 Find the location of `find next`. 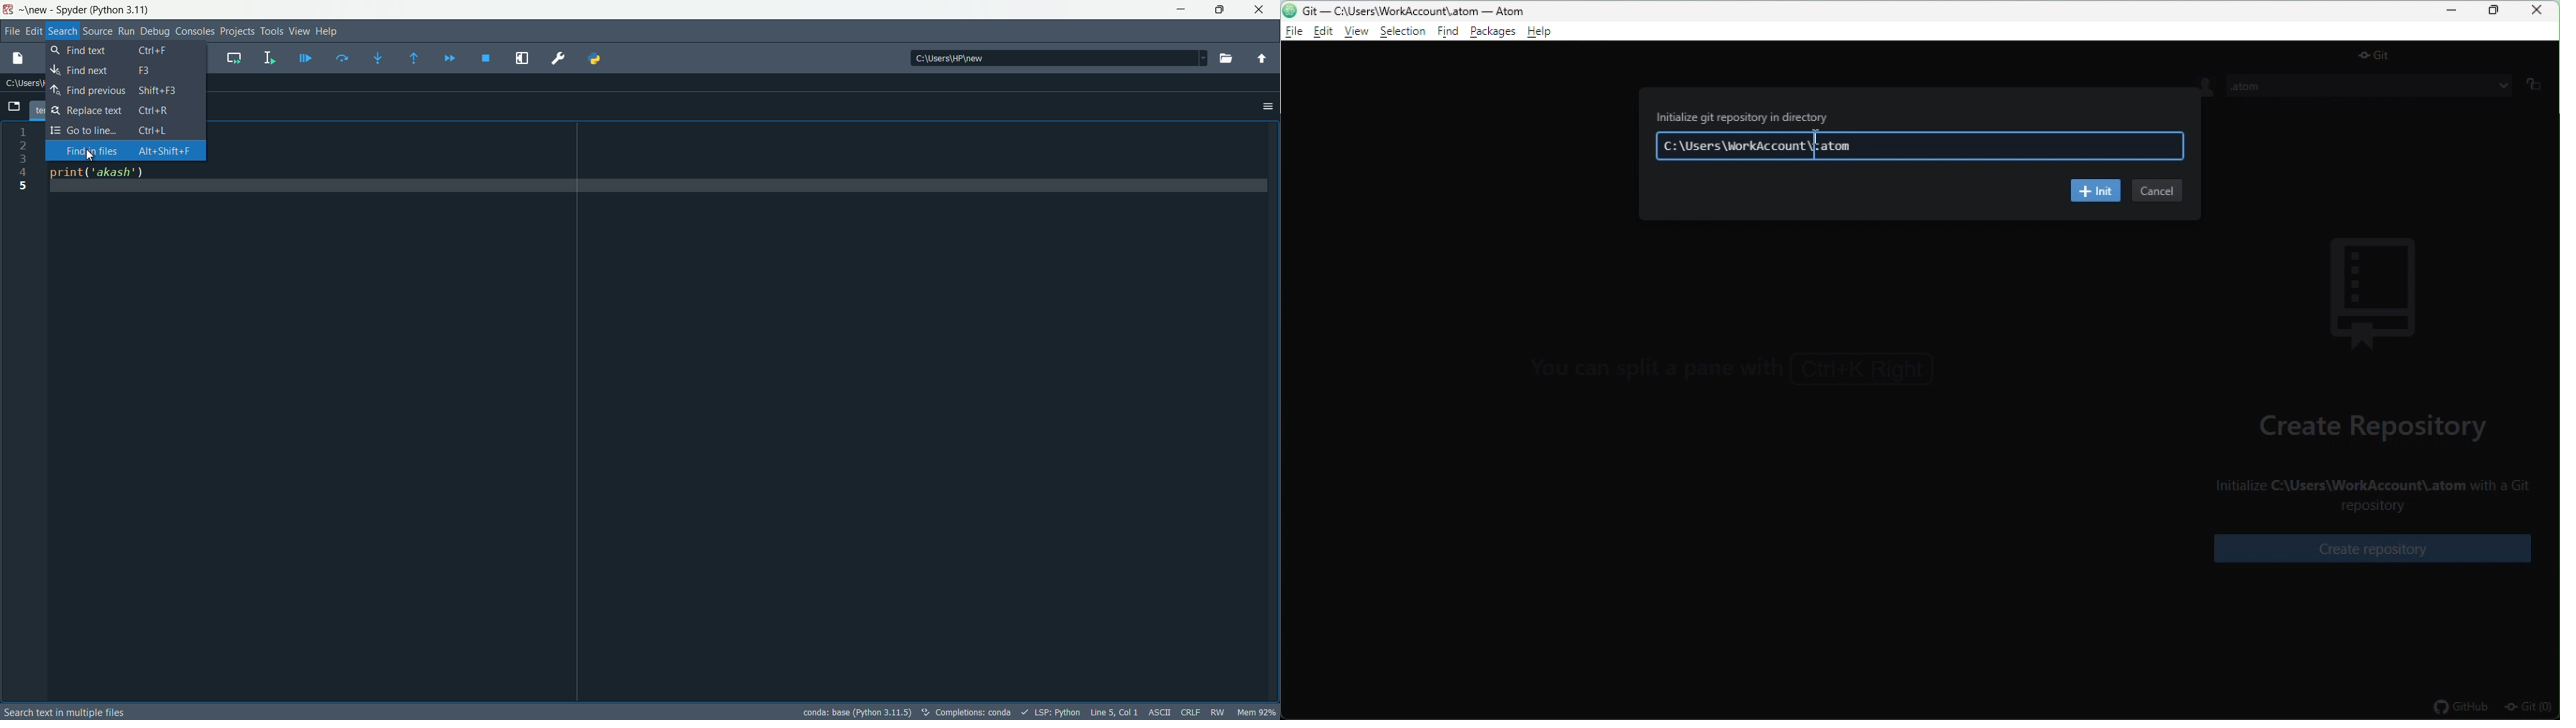

find next is located at coordinates (125, 72).